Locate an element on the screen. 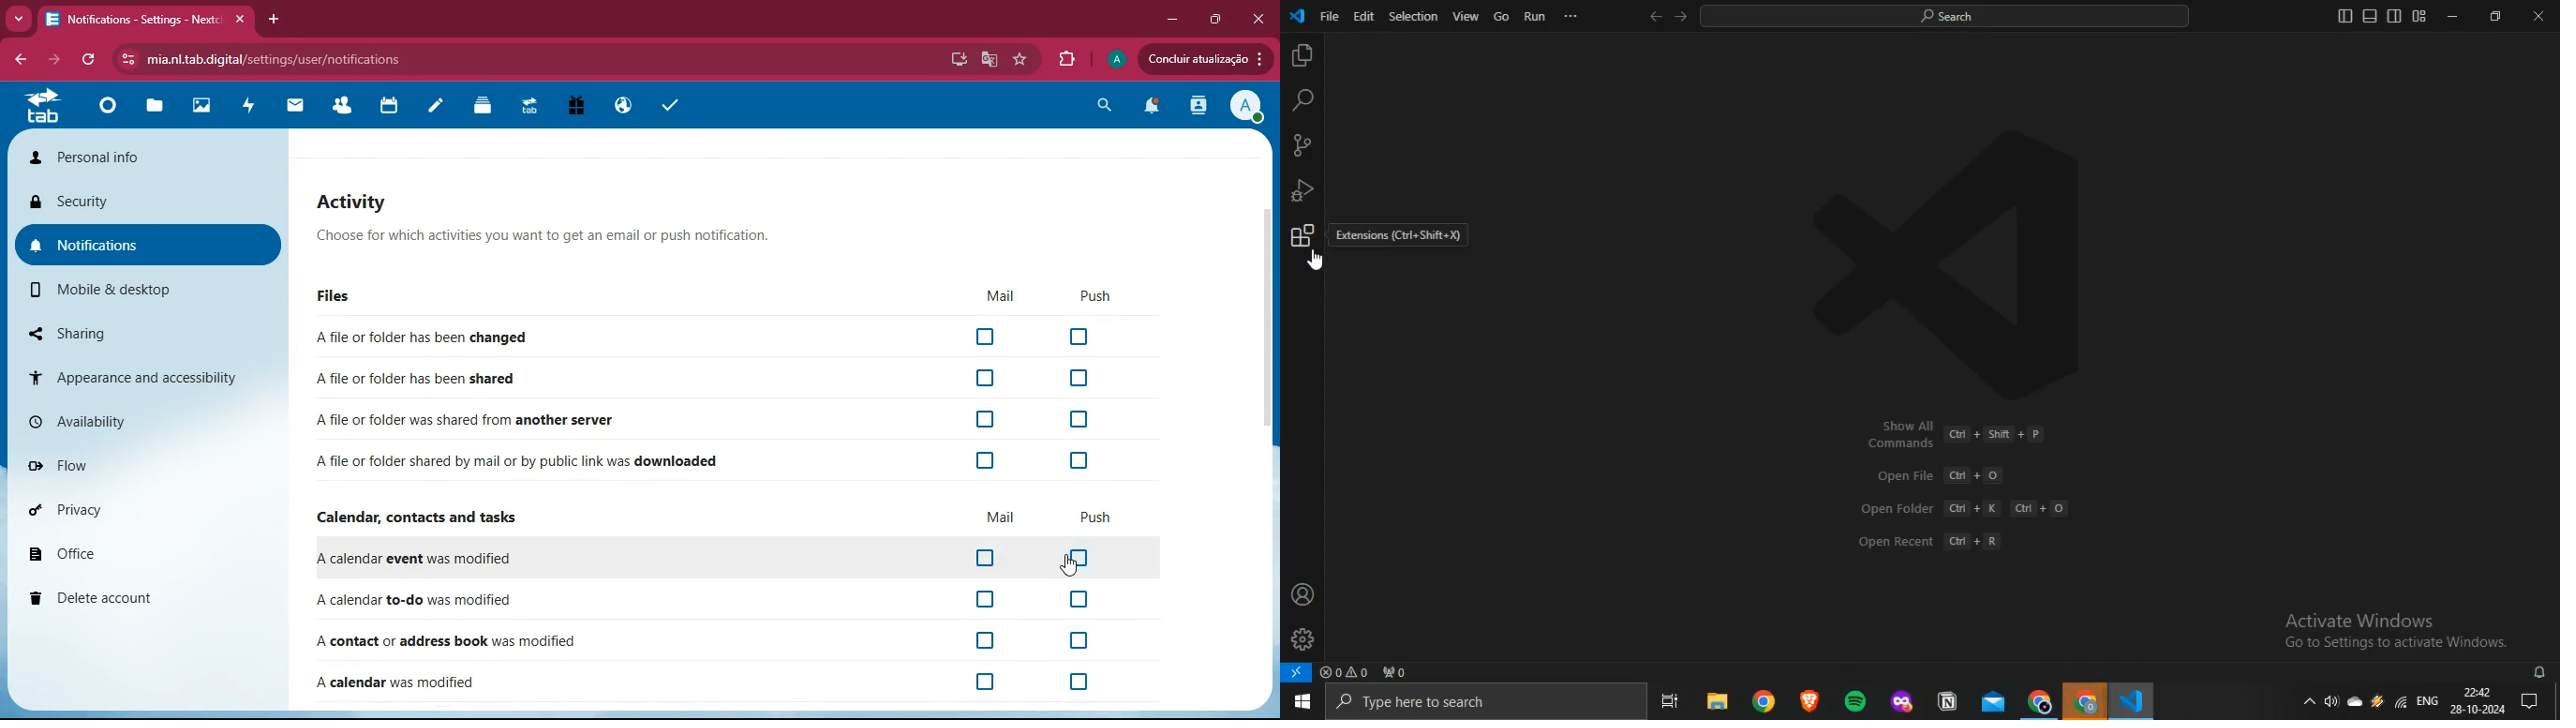 The image size is (2576, 728). extensions is located at coordinates (1069, 59).